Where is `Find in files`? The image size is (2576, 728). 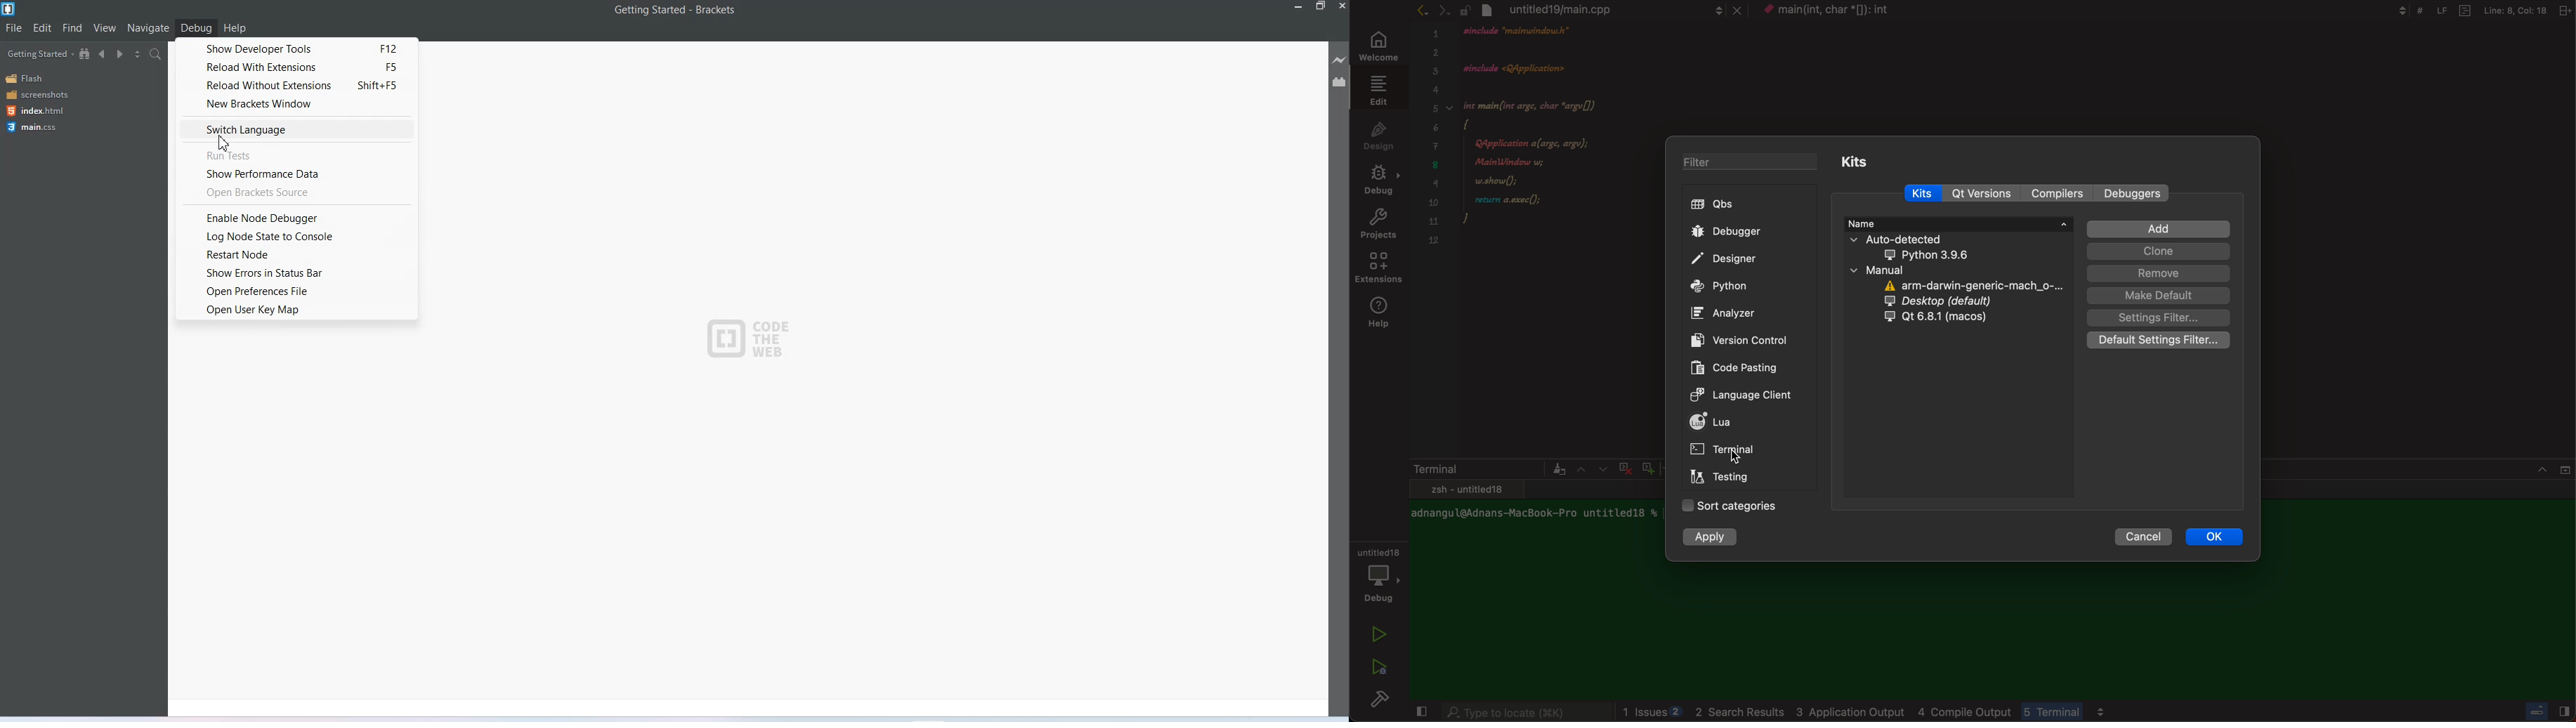 Find in files is located at coordinates (157, 53).